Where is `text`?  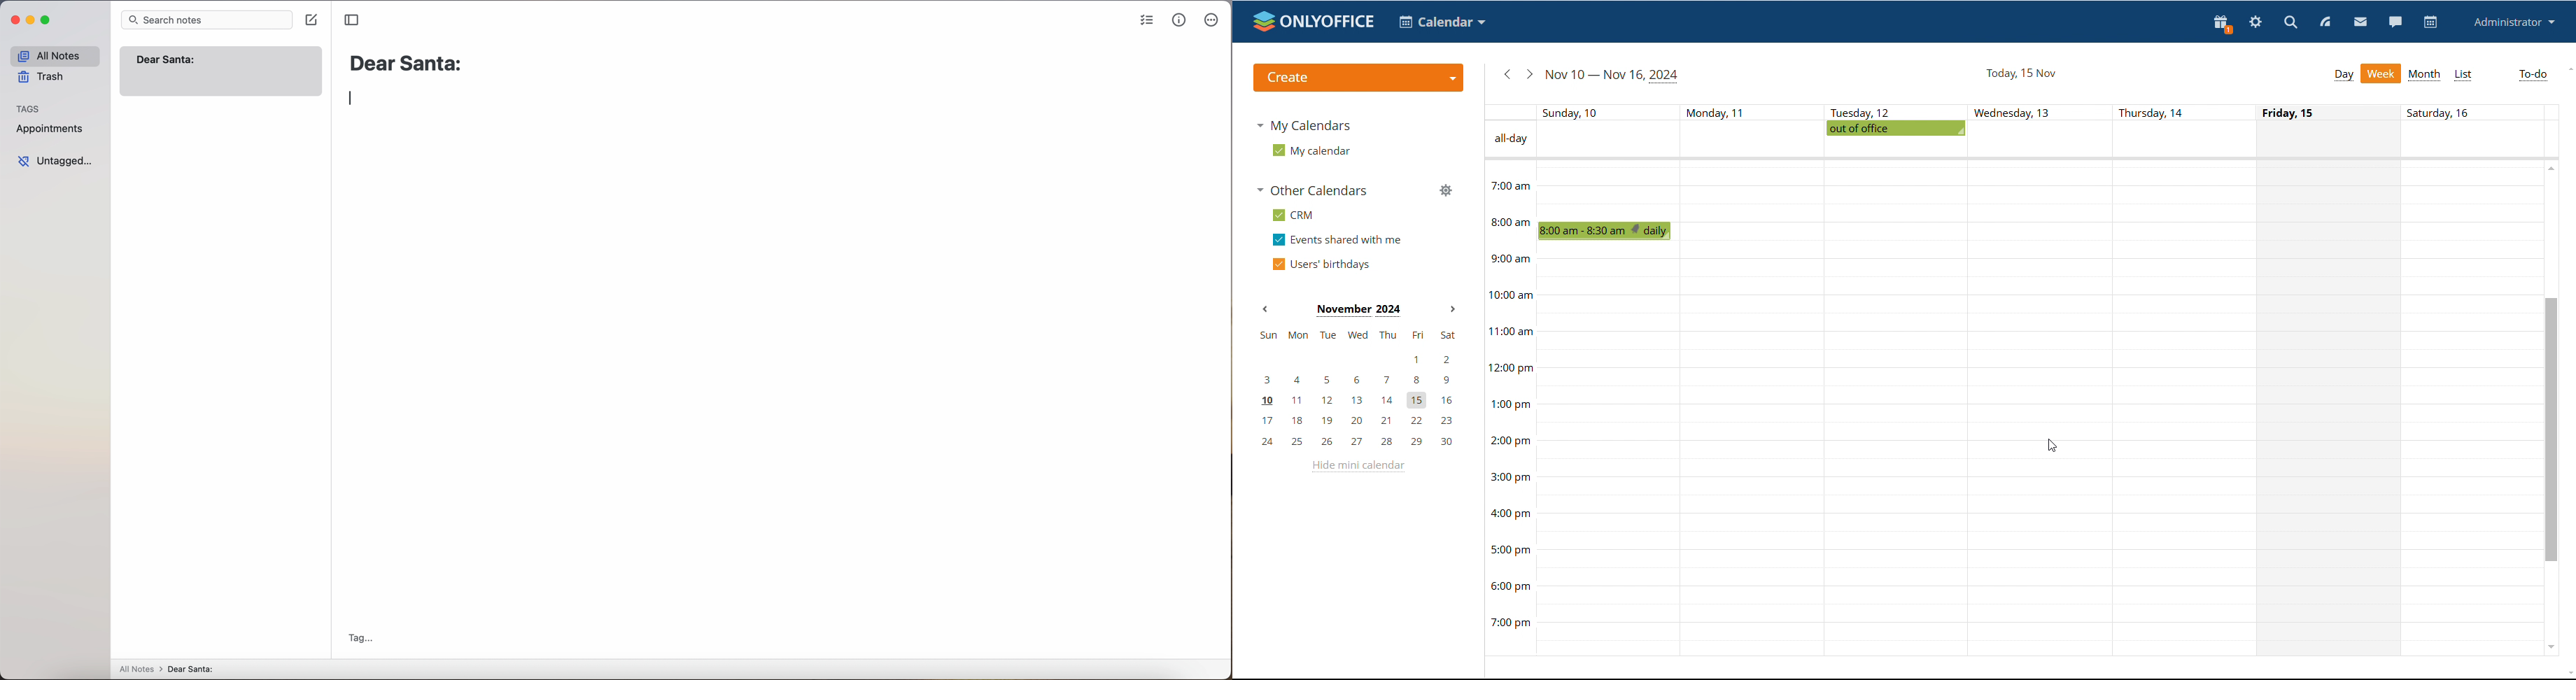
text is located at coordinates (2010, 112).